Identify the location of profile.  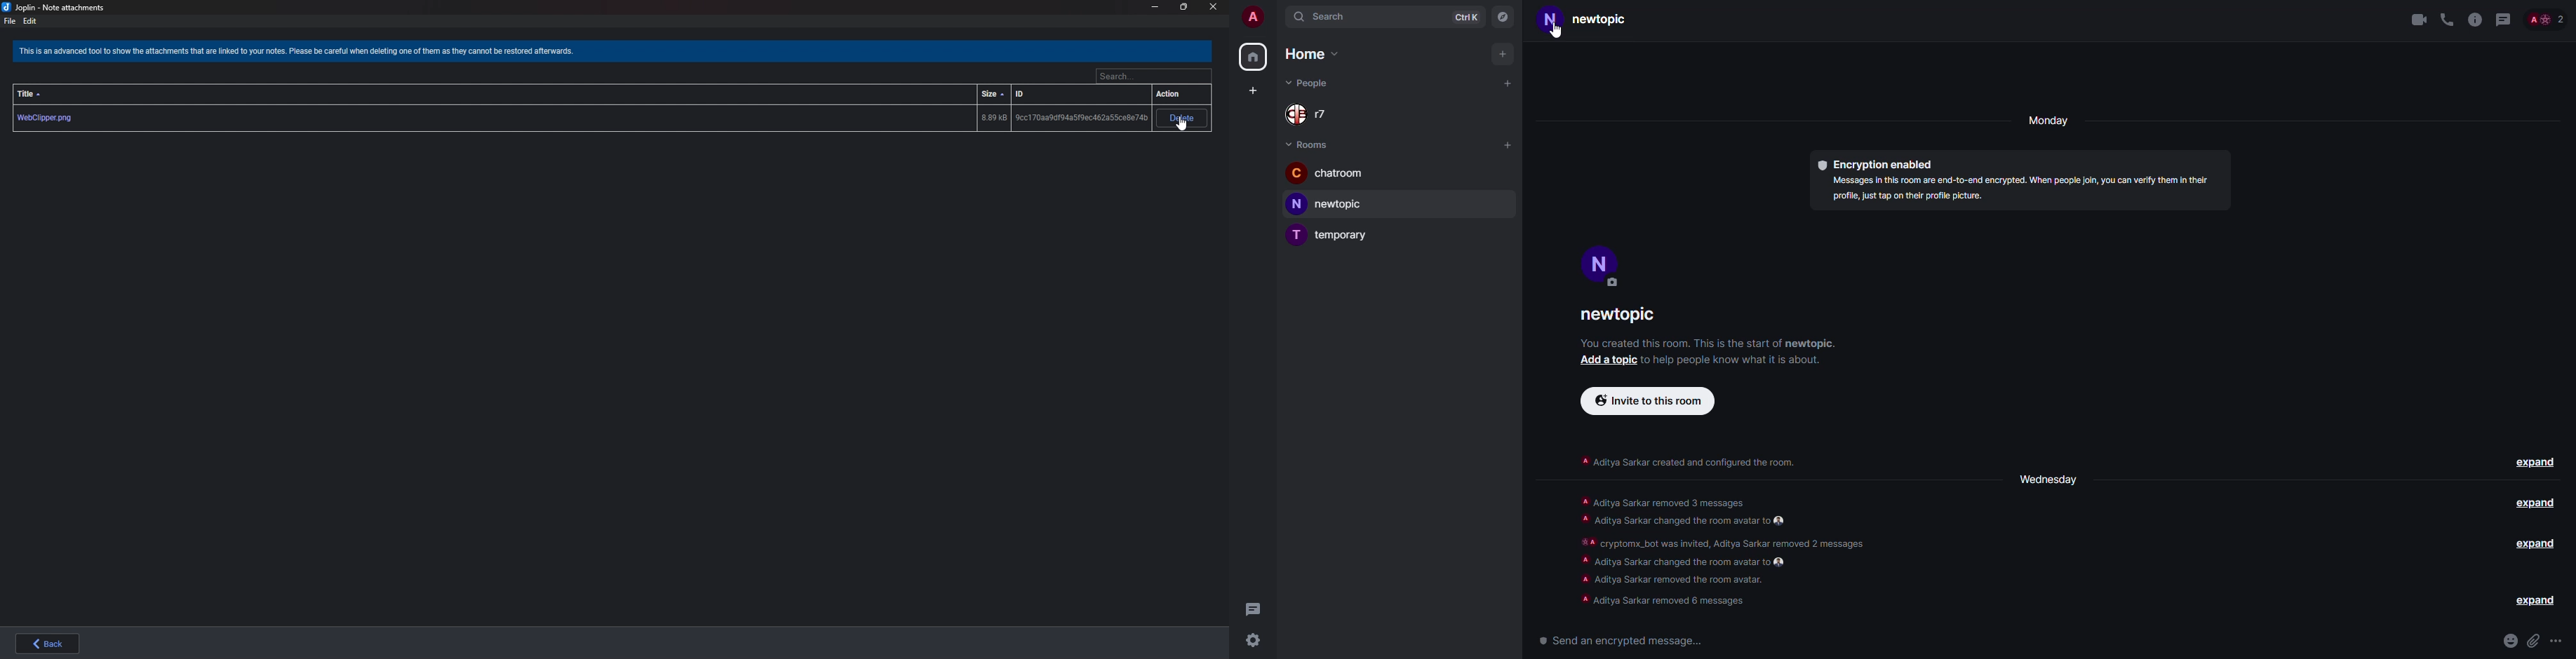
(1250, 15).